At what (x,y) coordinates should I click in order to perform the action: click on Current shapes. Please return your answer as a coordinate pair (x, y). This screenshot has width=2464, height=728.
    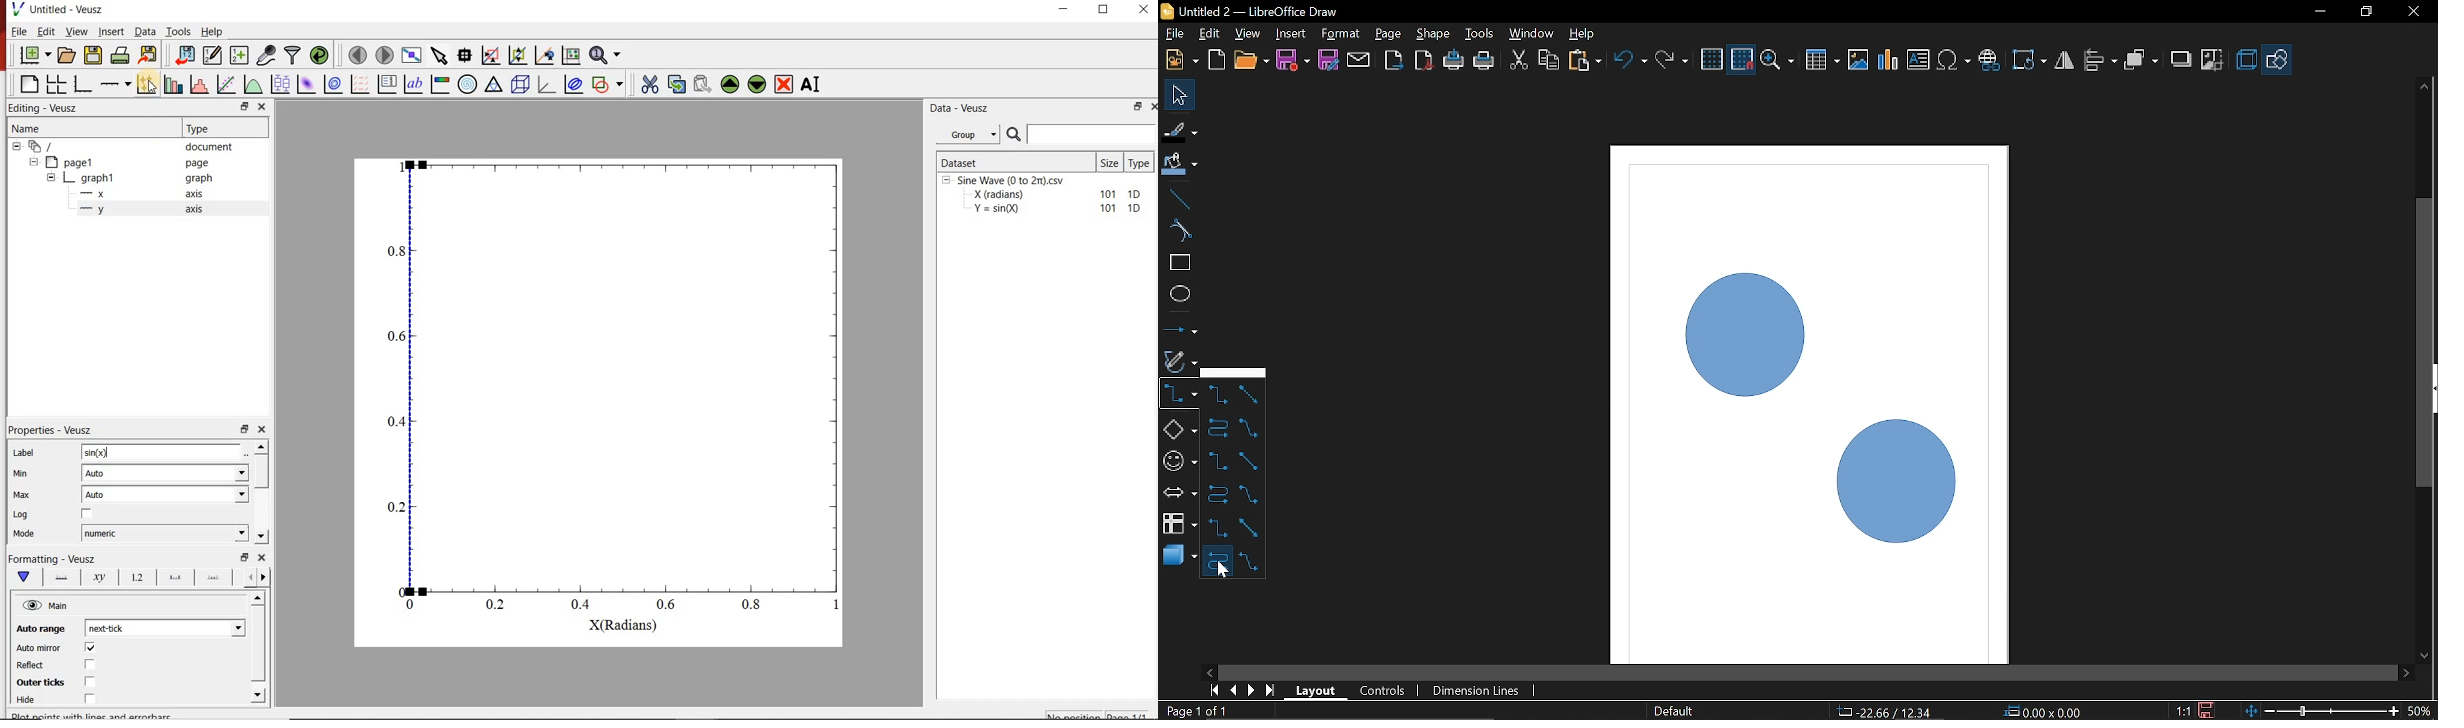
    Looking at the image, I should click on (1812, 407).